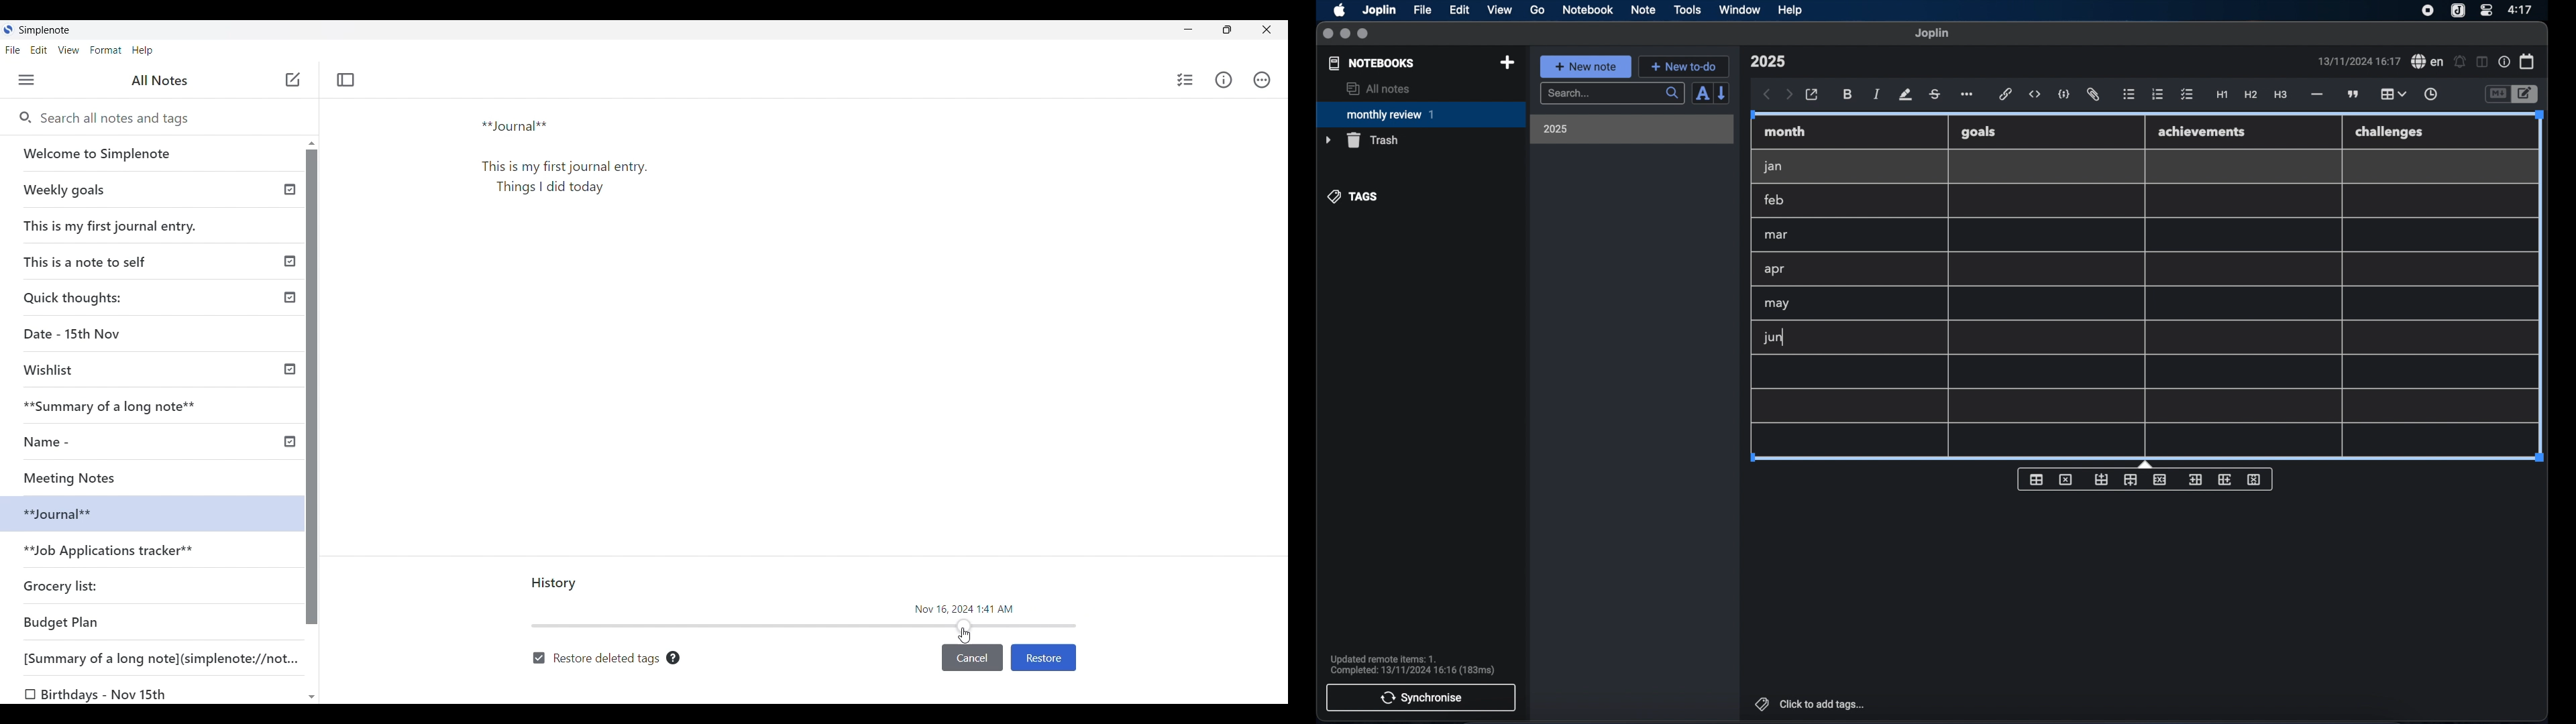 The width and height of the screenshot is (2576, 728). Describe the element at coordinates (2457, 11) in the screenshot. I see `joplin icon` at that location.